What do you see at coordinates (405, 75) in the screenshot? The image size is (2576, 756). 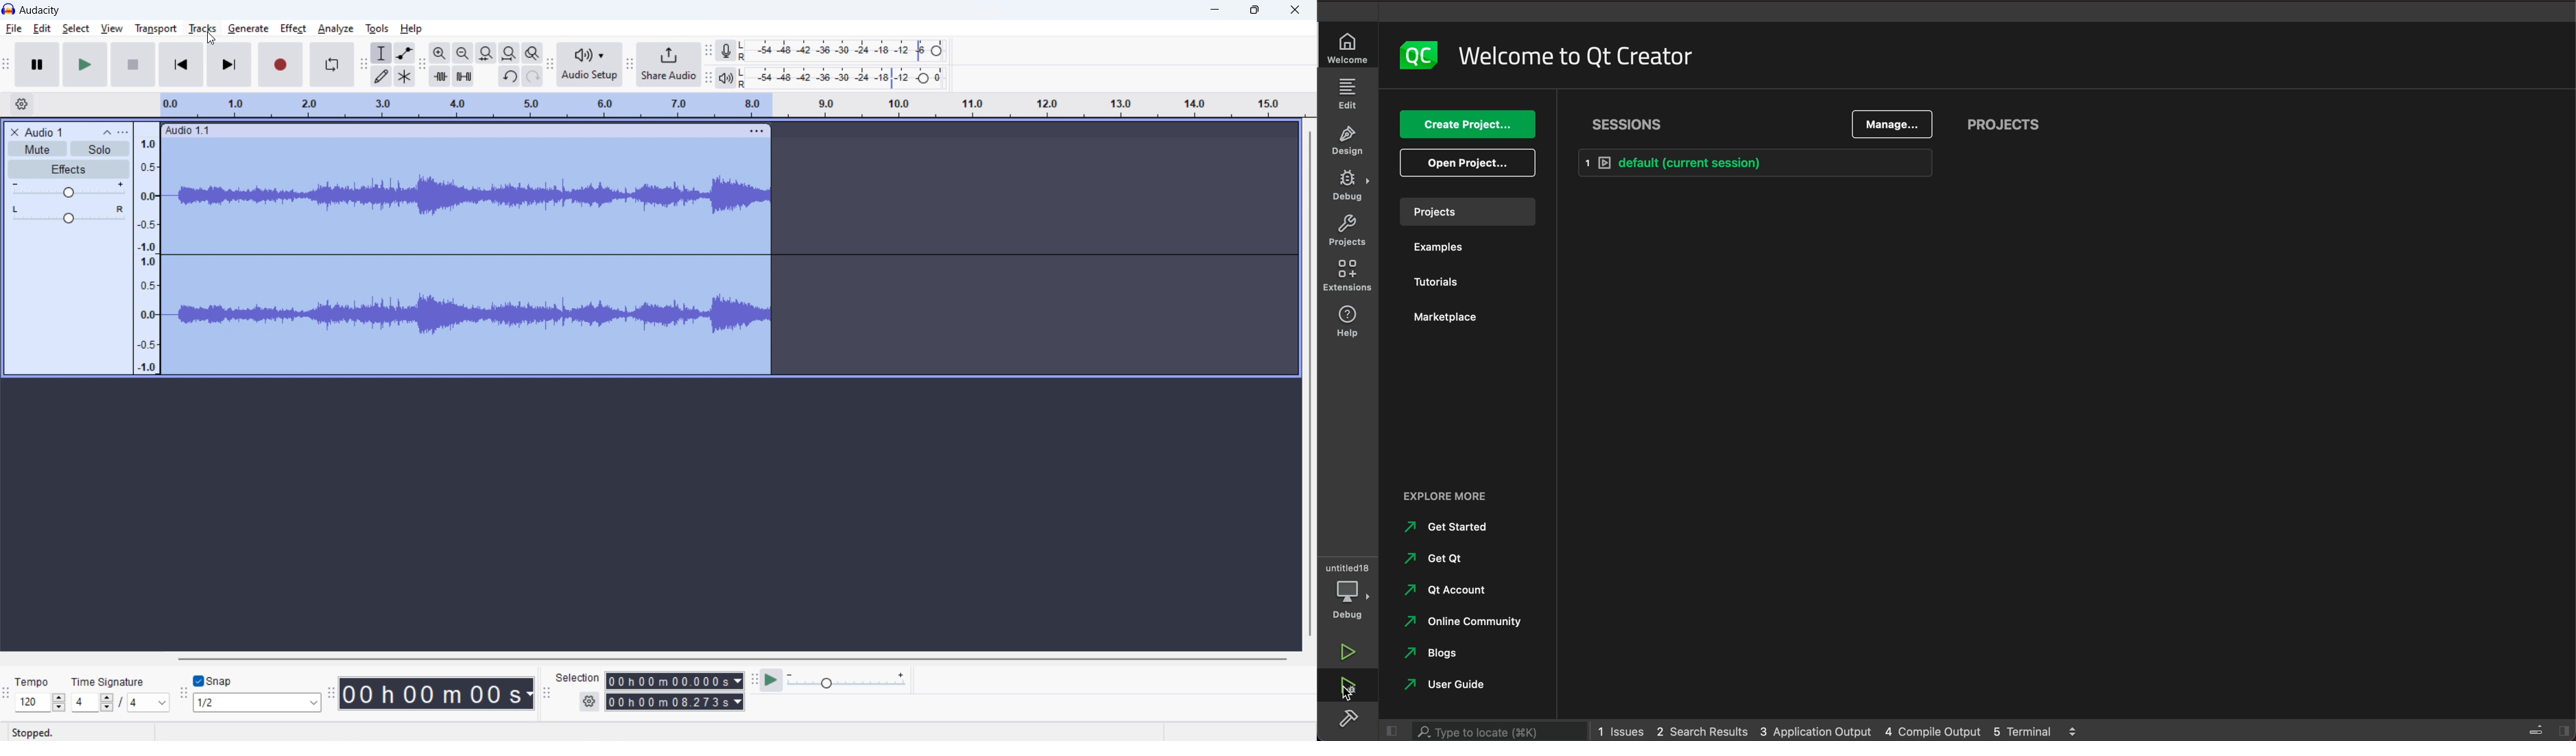 I see `multi tool` at bounding box center [405, 75].